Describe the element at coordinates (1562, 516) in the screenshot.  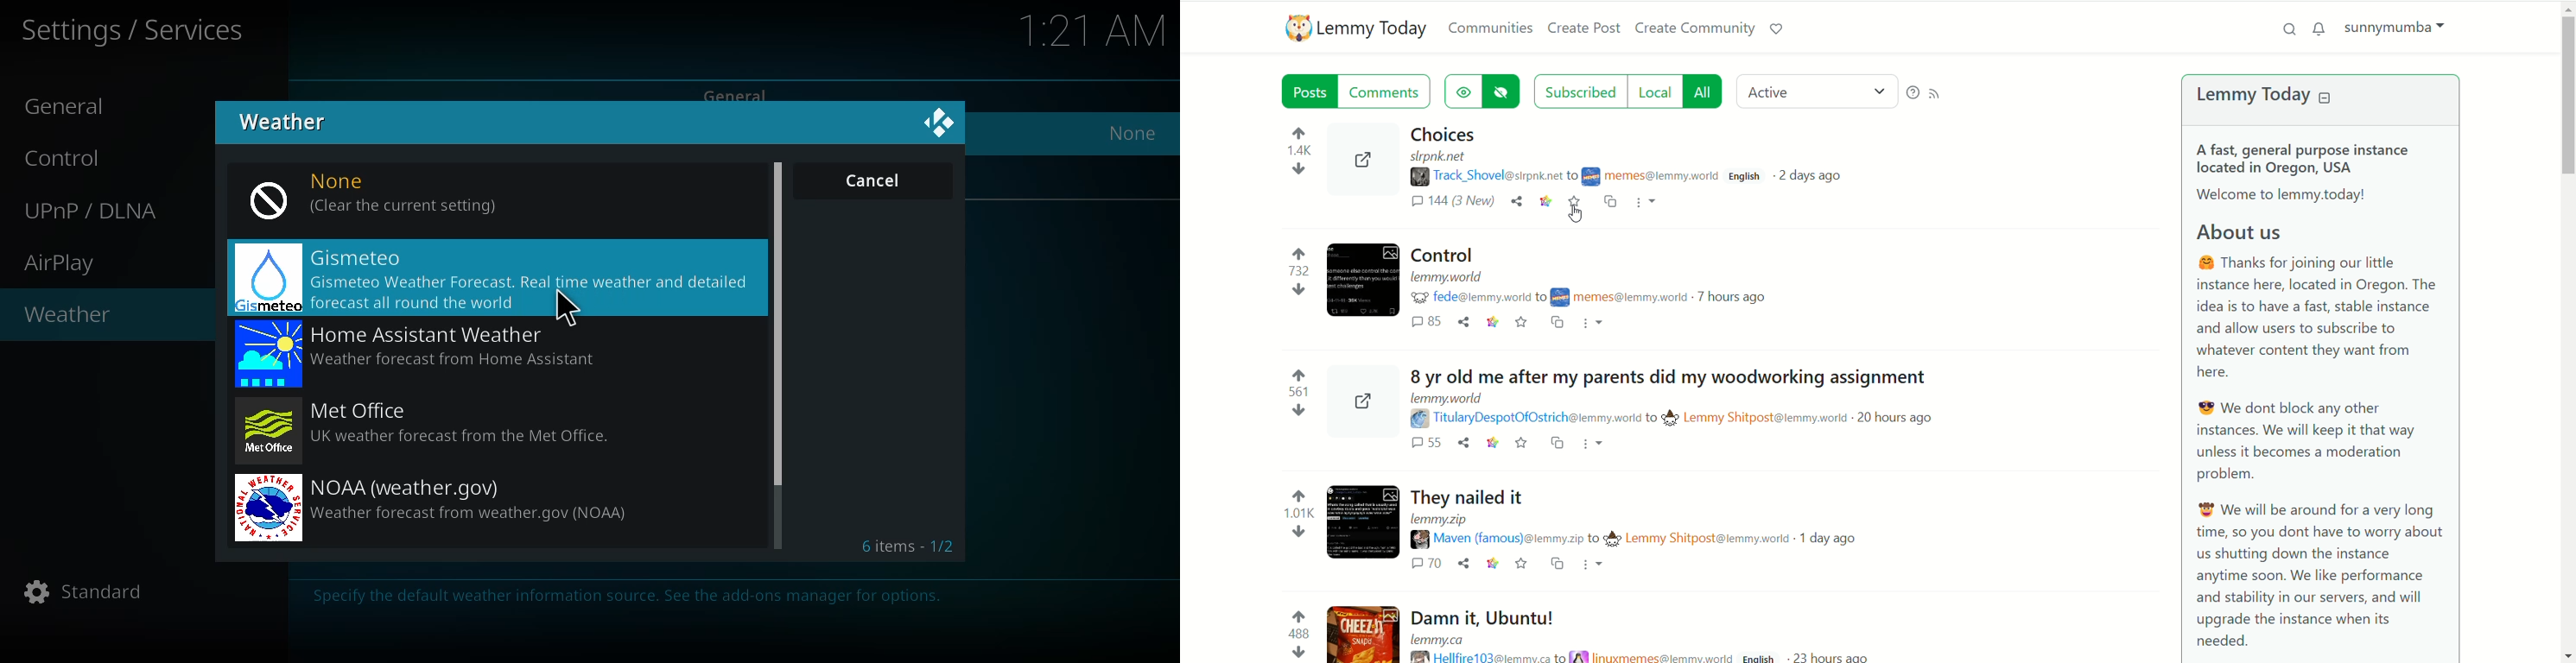
I see `Post on "They nailed it"` at that location.